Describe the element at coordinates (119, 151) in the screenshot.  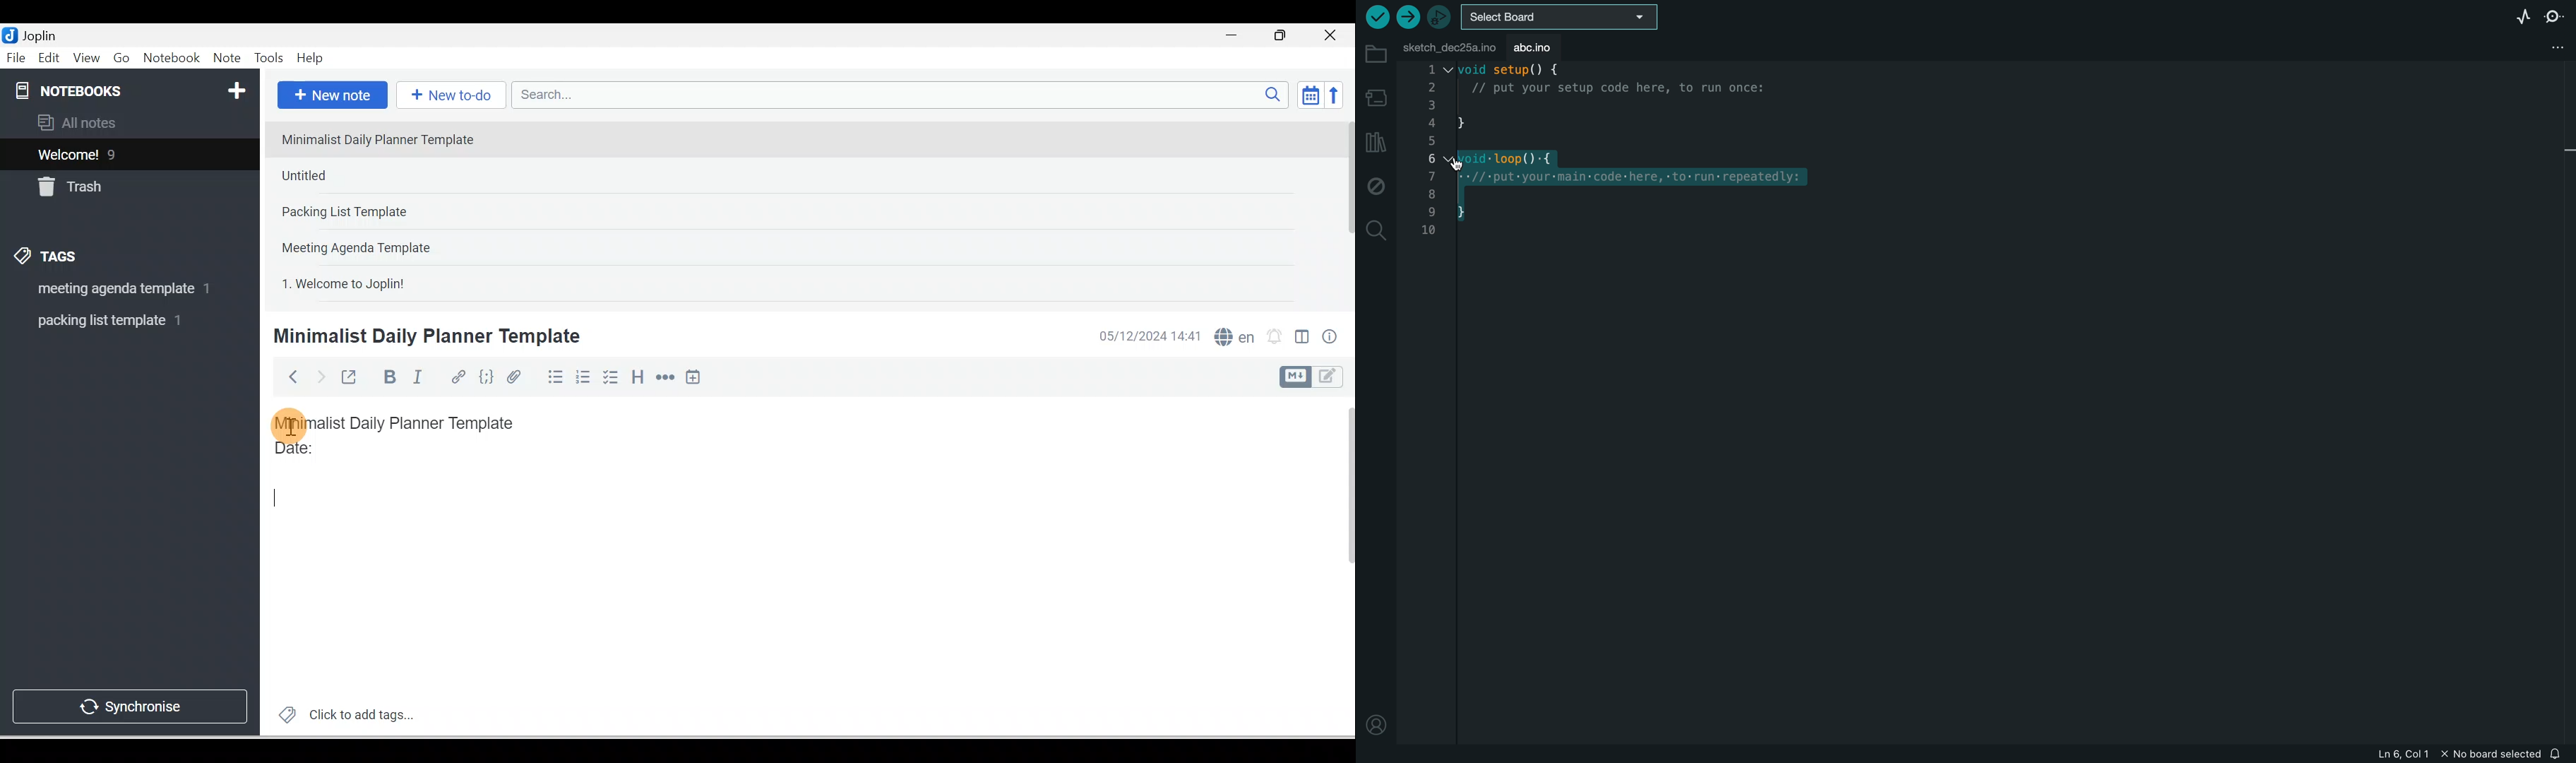
I see `Notes` at that location.